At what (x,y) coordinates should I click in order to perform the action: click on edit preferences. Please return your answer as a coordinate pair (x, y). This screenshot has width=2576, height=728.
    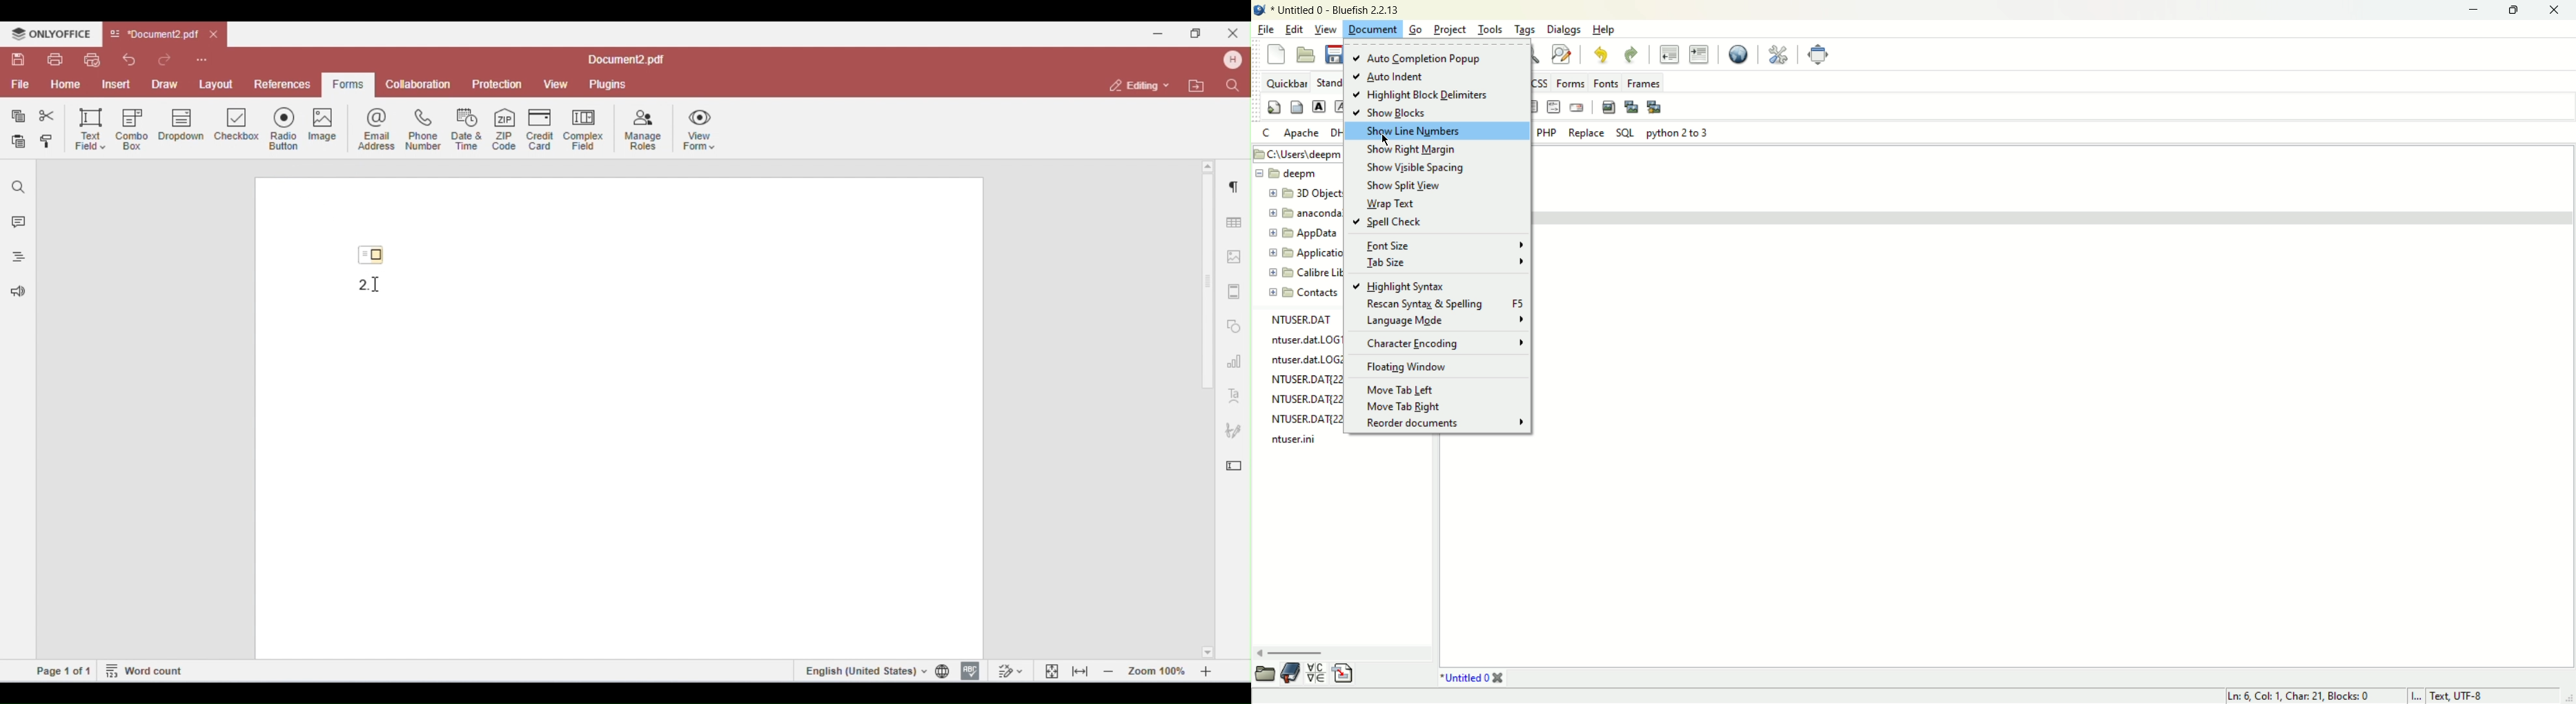
    Looking at the image, I should click on (1778, 54).